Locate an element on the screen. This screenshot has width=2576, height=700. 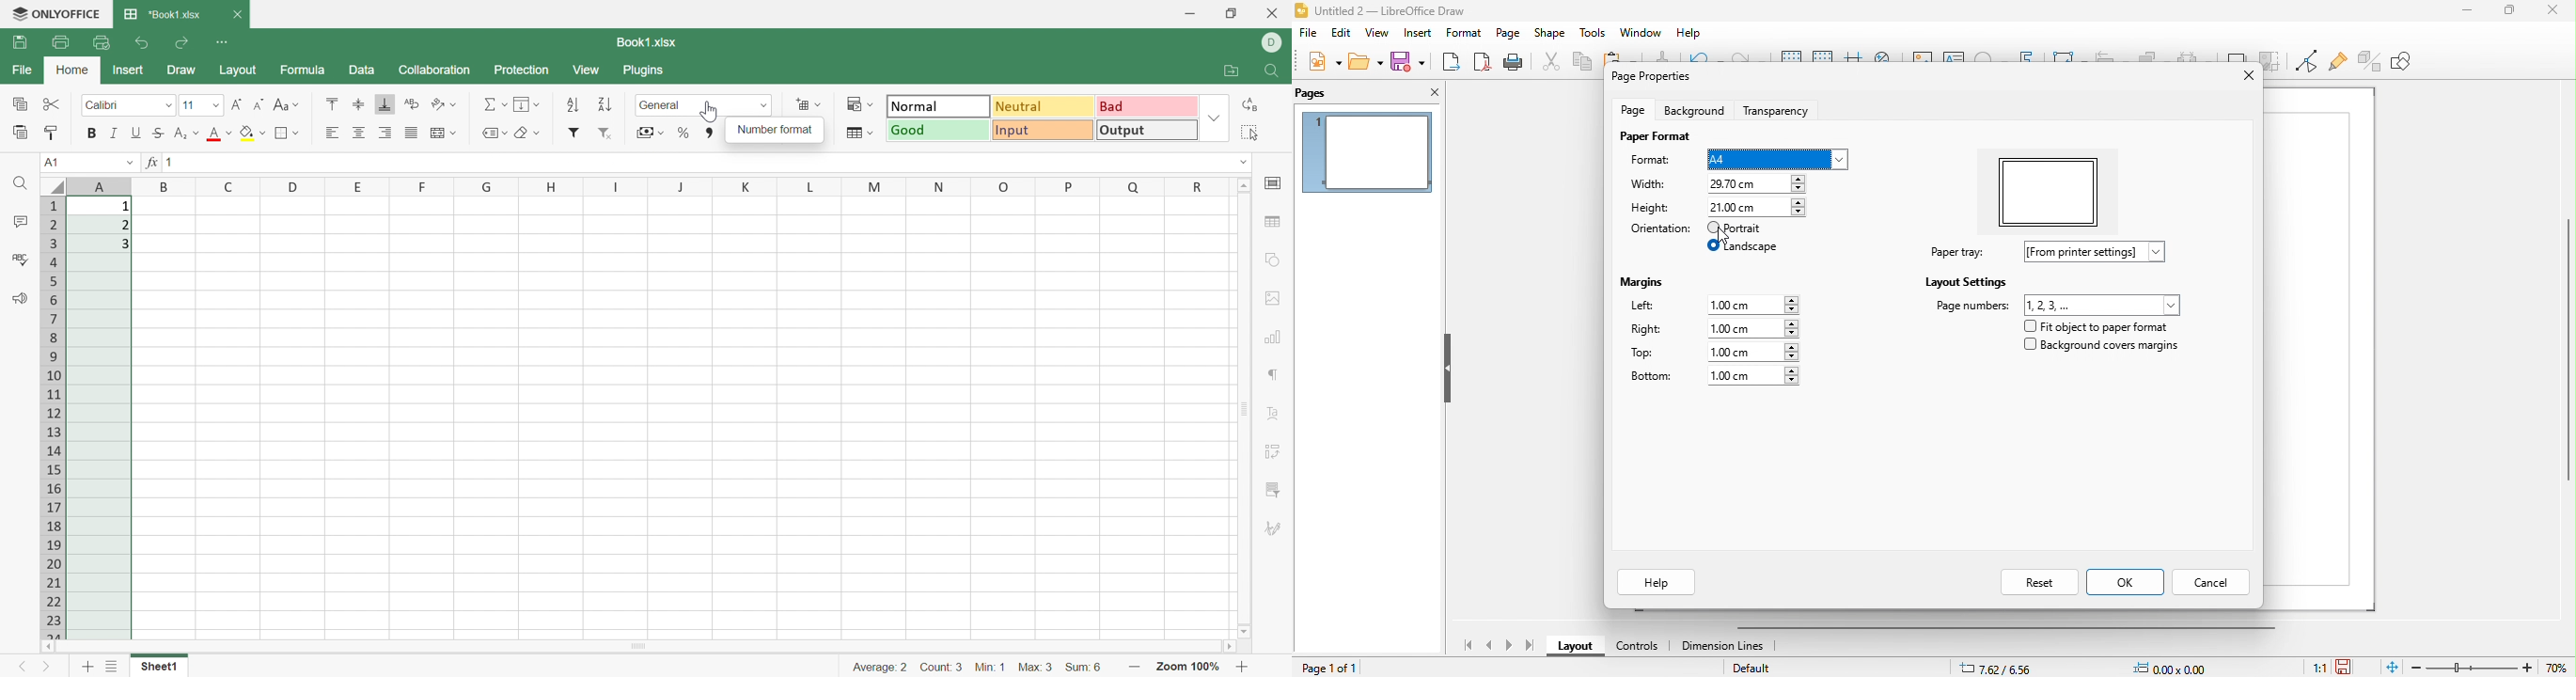
Zoom 100% is located at coordinates (1189, 668).